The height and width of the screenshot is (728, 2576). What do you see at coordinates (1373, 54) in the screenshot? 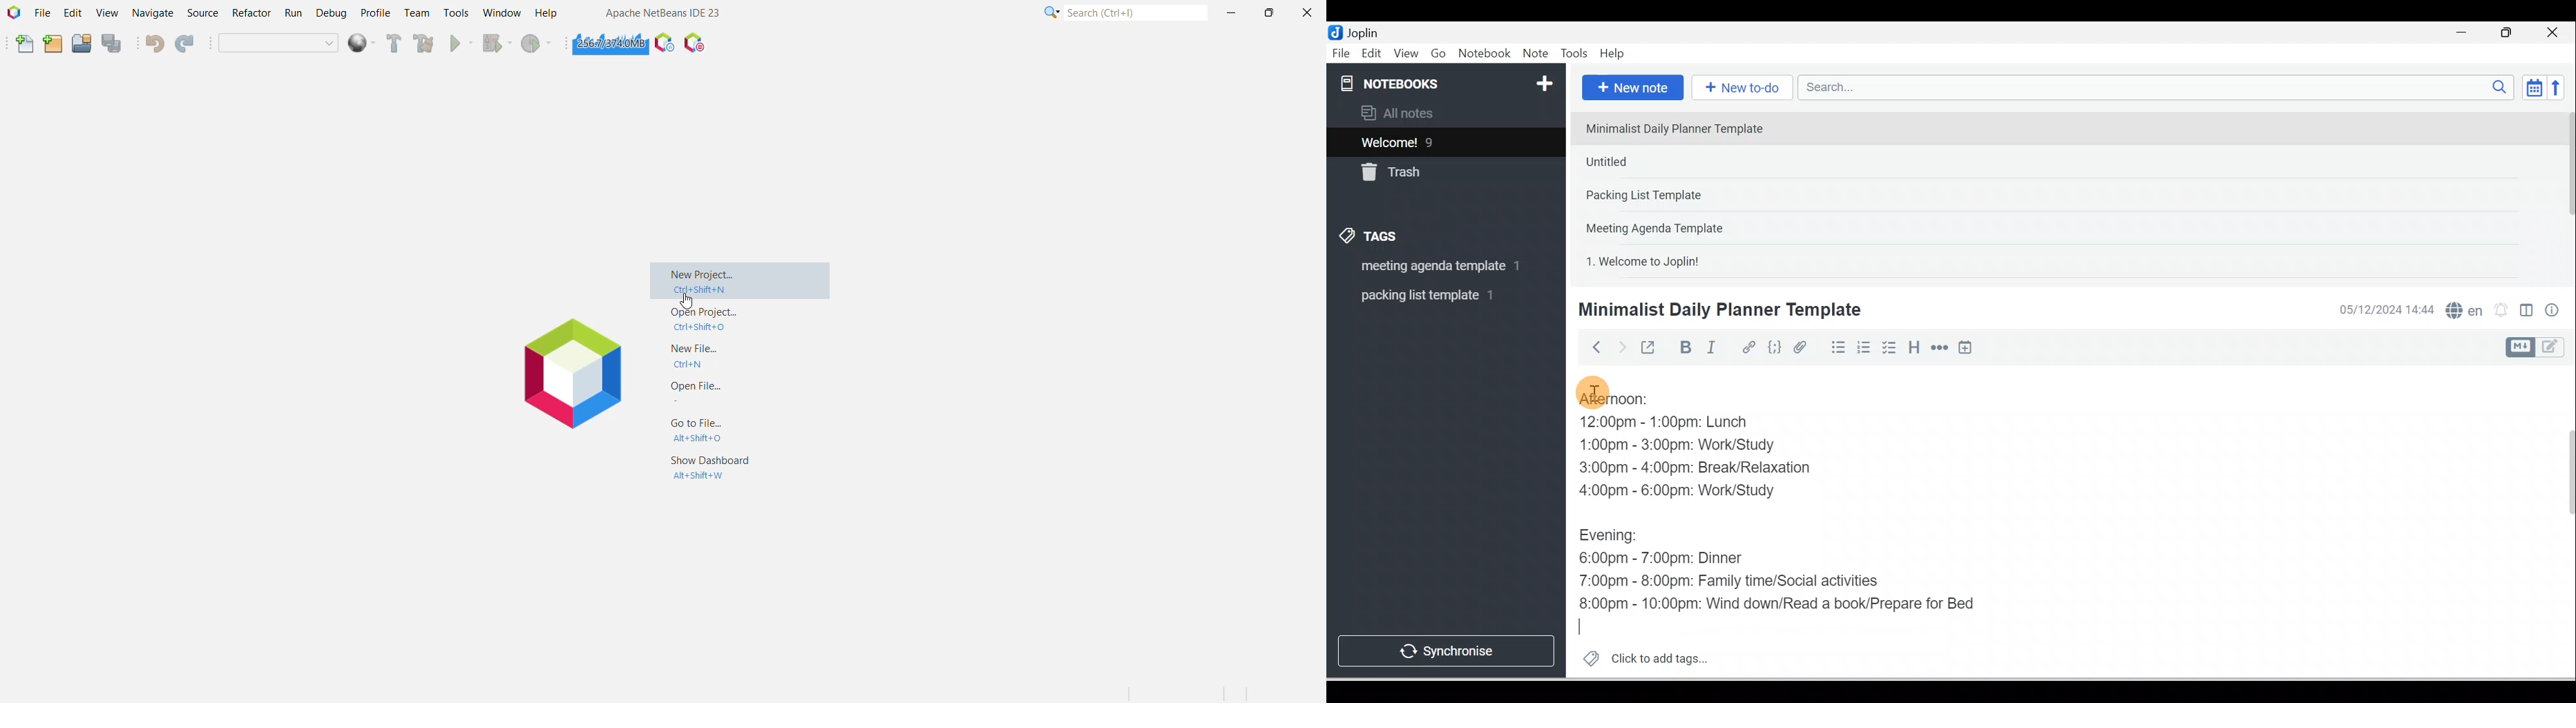
I see `Edit` at bounding box center [1373, 54].